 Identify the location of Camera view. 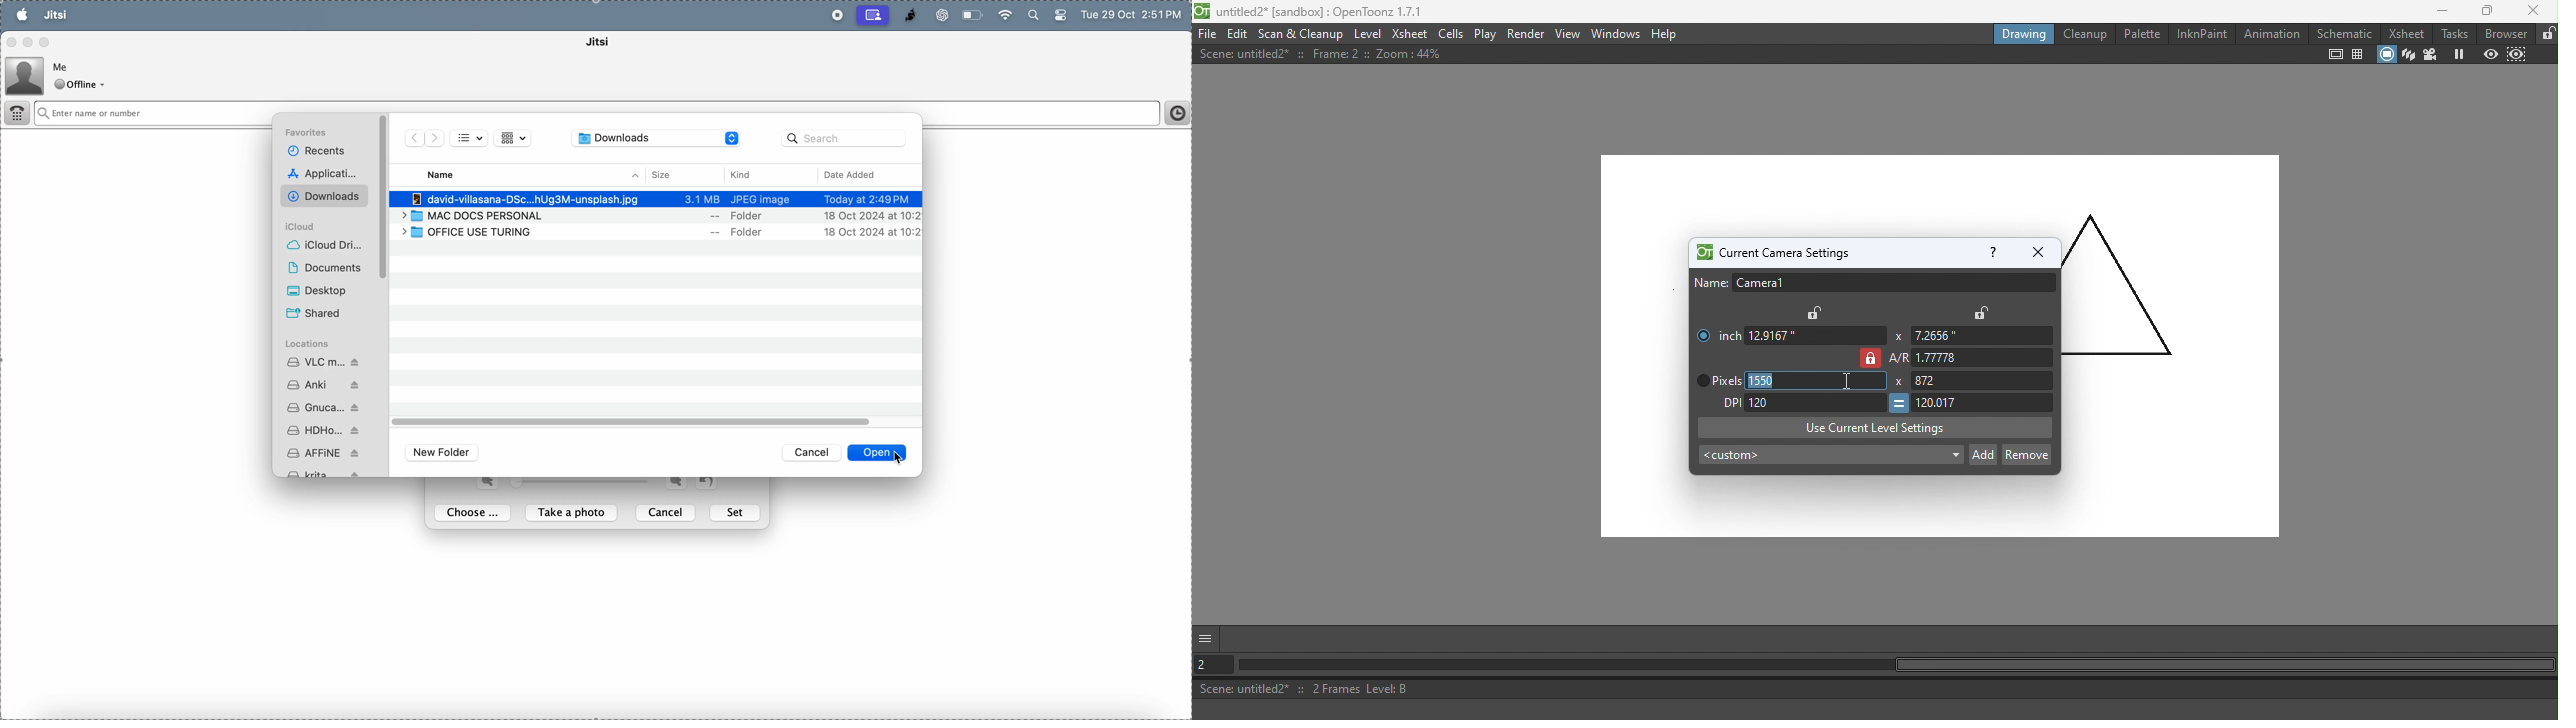
(2430, 55).